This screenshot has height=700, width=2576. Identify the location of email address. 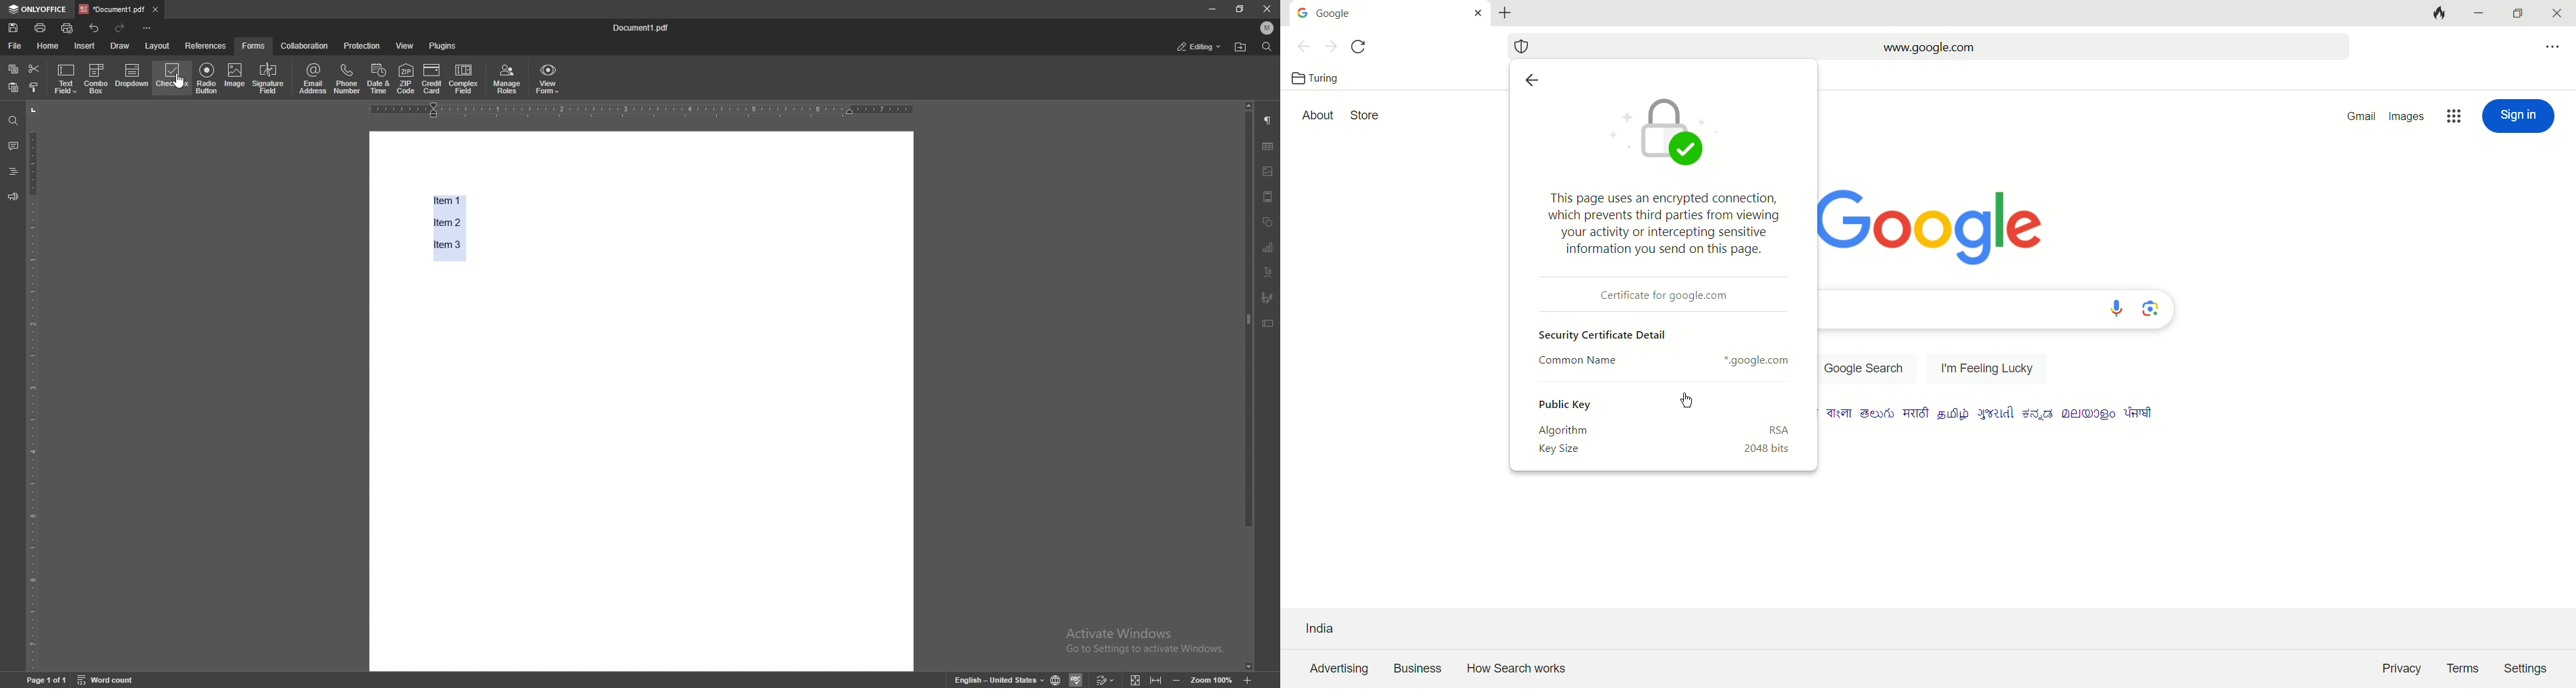
(314, 79).